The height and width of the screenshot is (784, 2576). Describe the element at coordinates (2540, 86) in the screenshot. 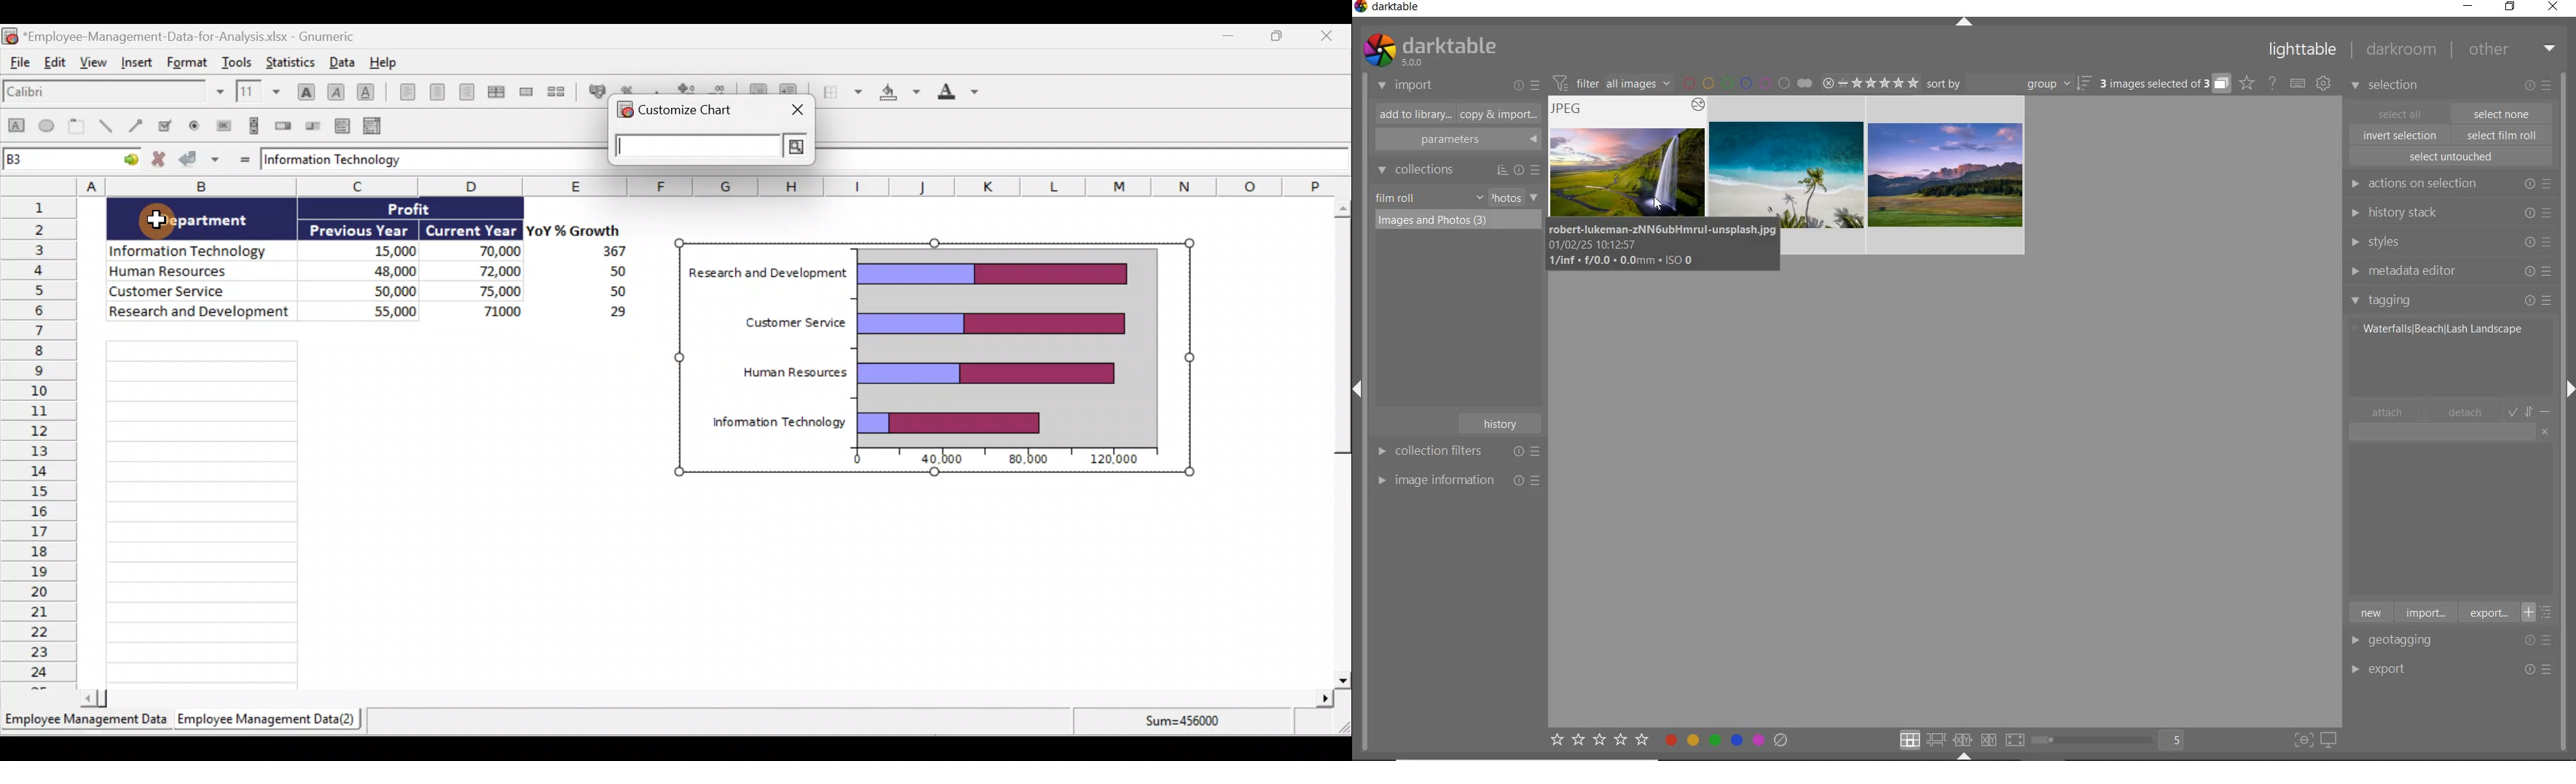

I see `modify selected images or presets & preferences` at that location.